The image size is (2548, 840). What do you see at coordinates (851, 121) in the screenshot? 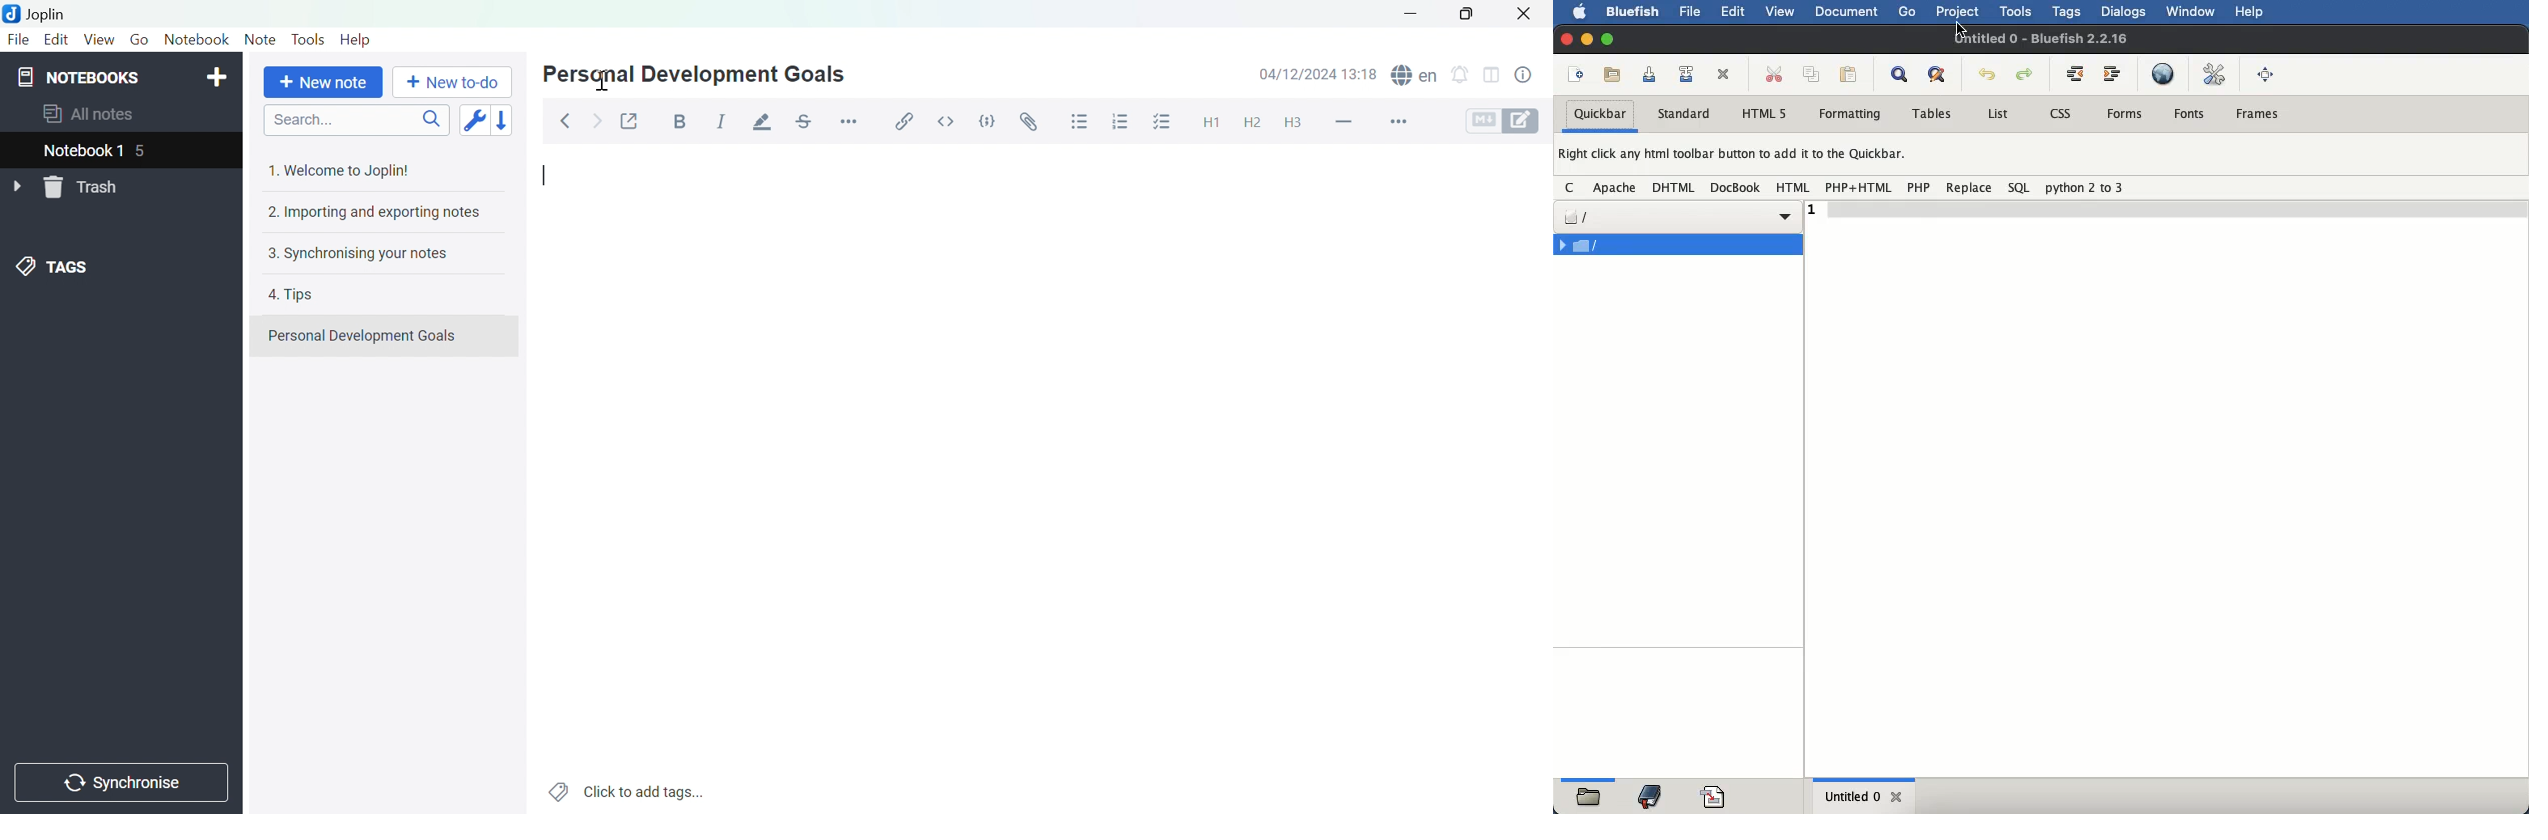
I see `Horizontal` at bounding box center [851, 121].